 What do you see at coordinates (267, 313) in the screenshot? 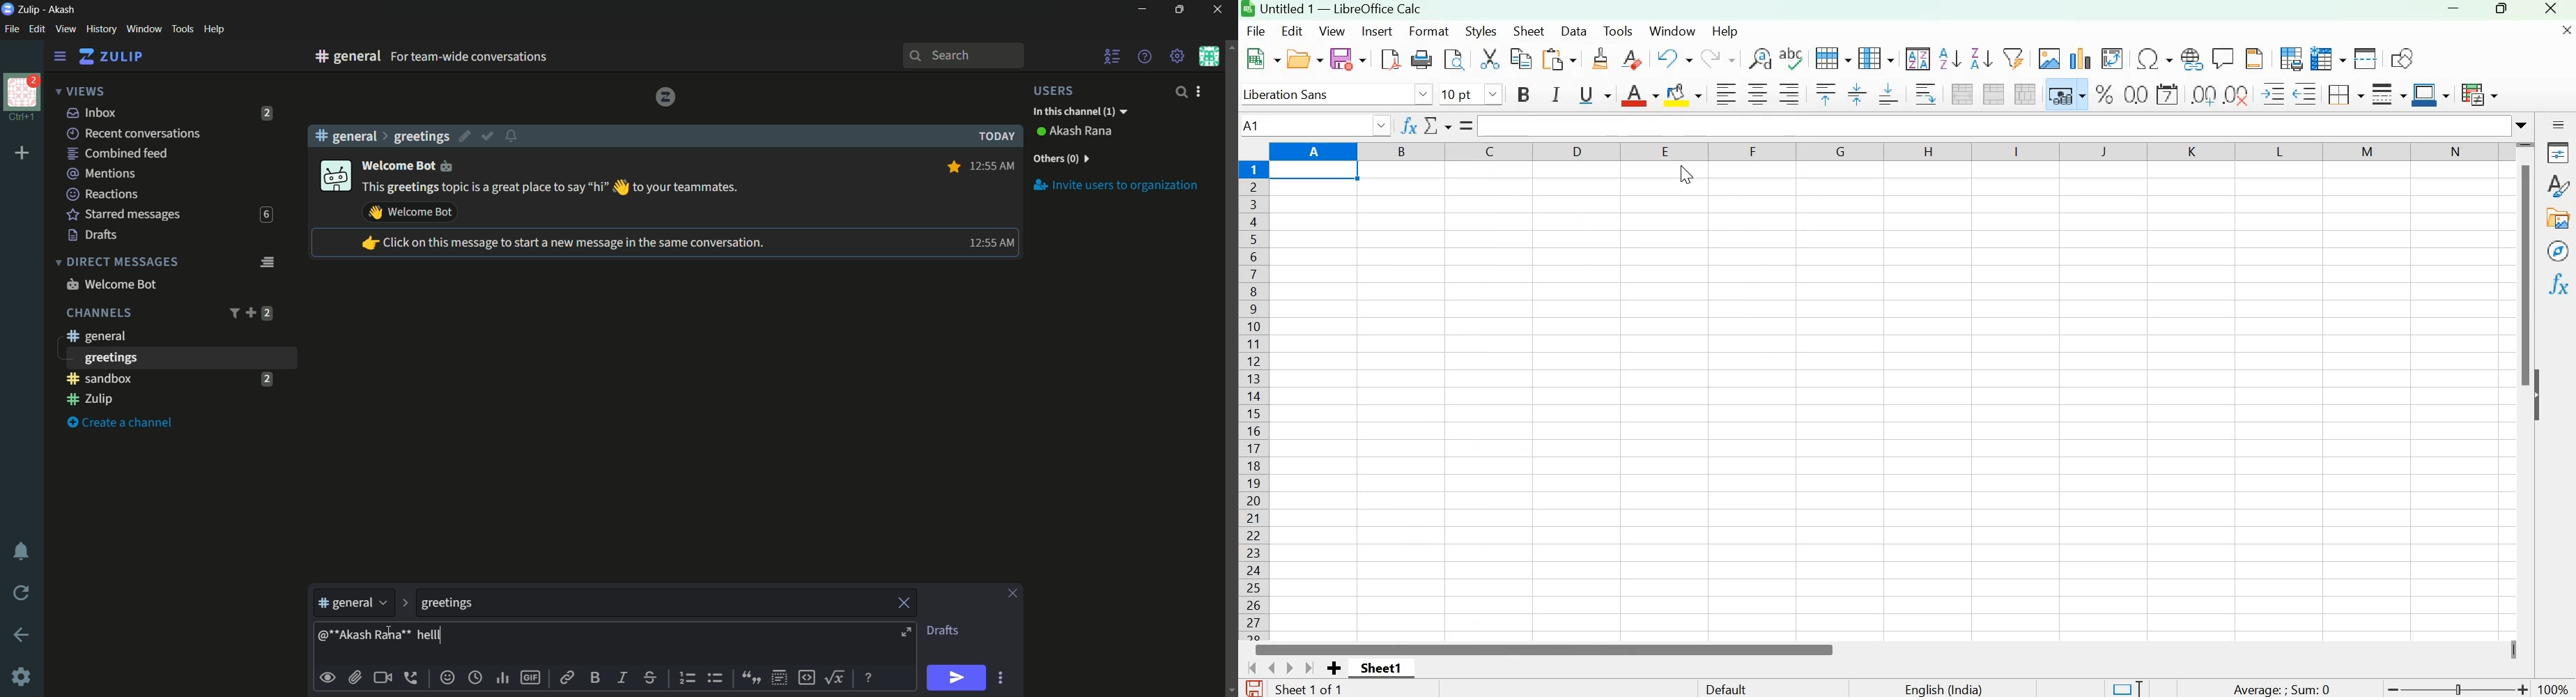
I see `2 unread messages` at bounding box center [267, 313].